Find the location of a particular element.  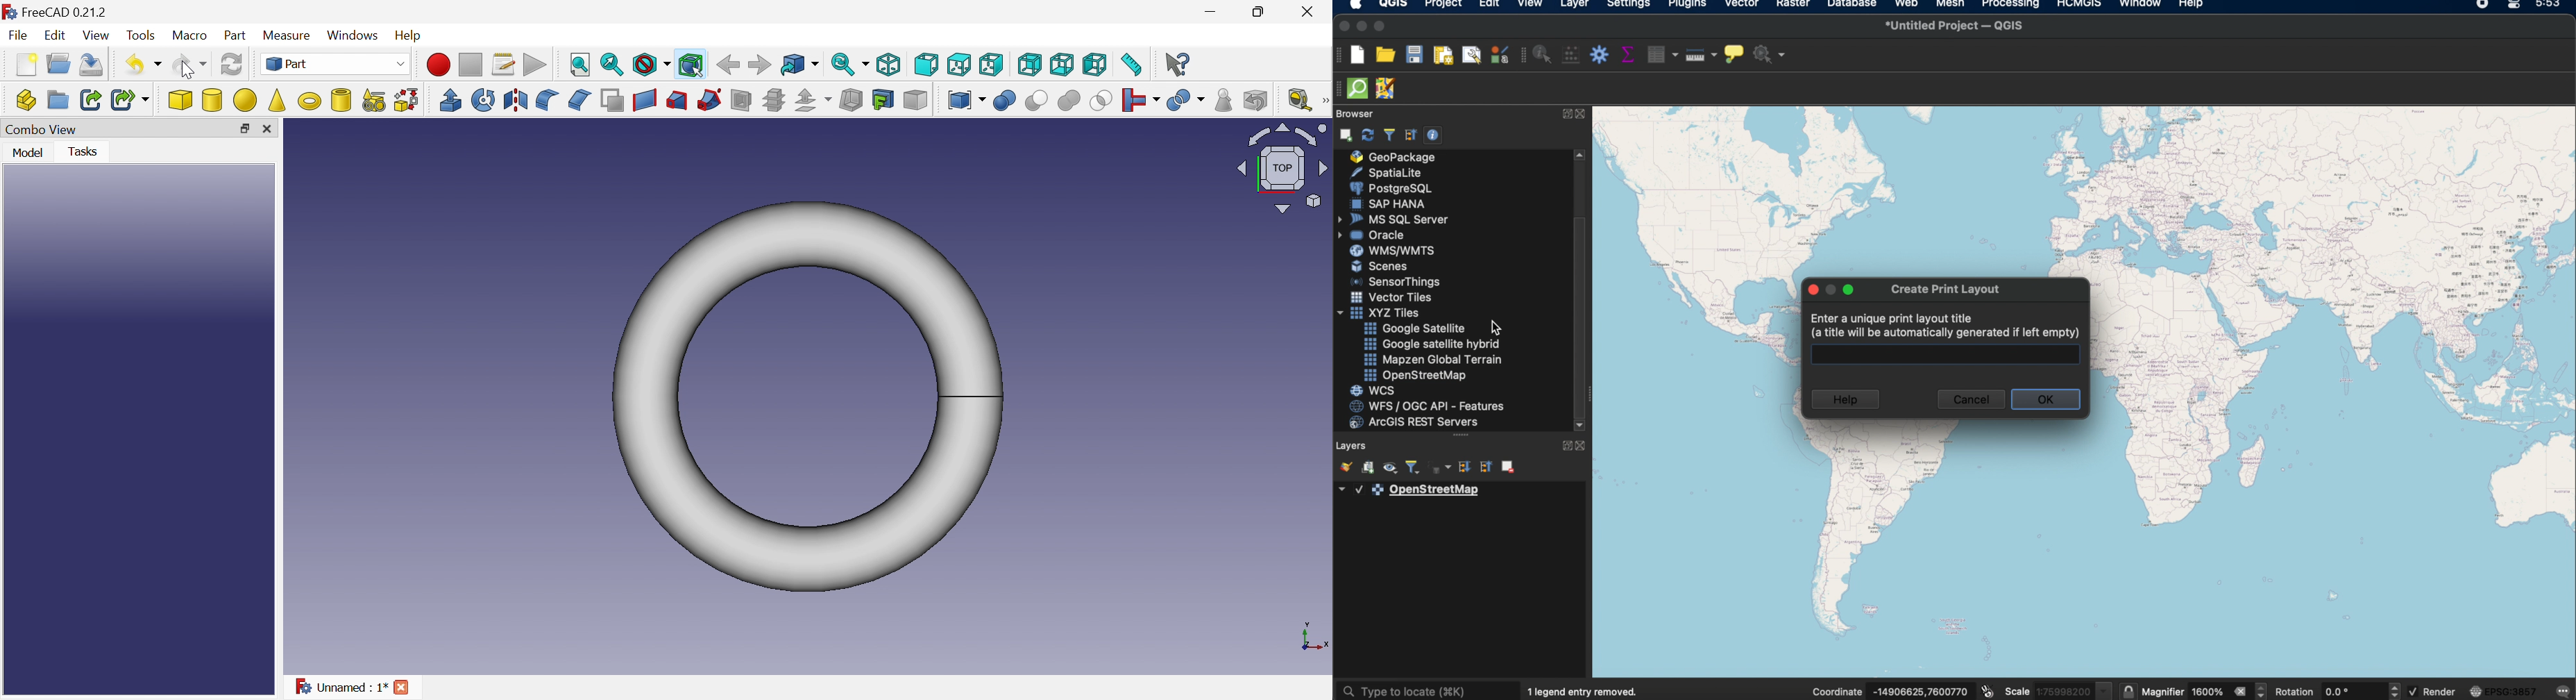

Unnamed : 1* is located at coordinates (341, 686).